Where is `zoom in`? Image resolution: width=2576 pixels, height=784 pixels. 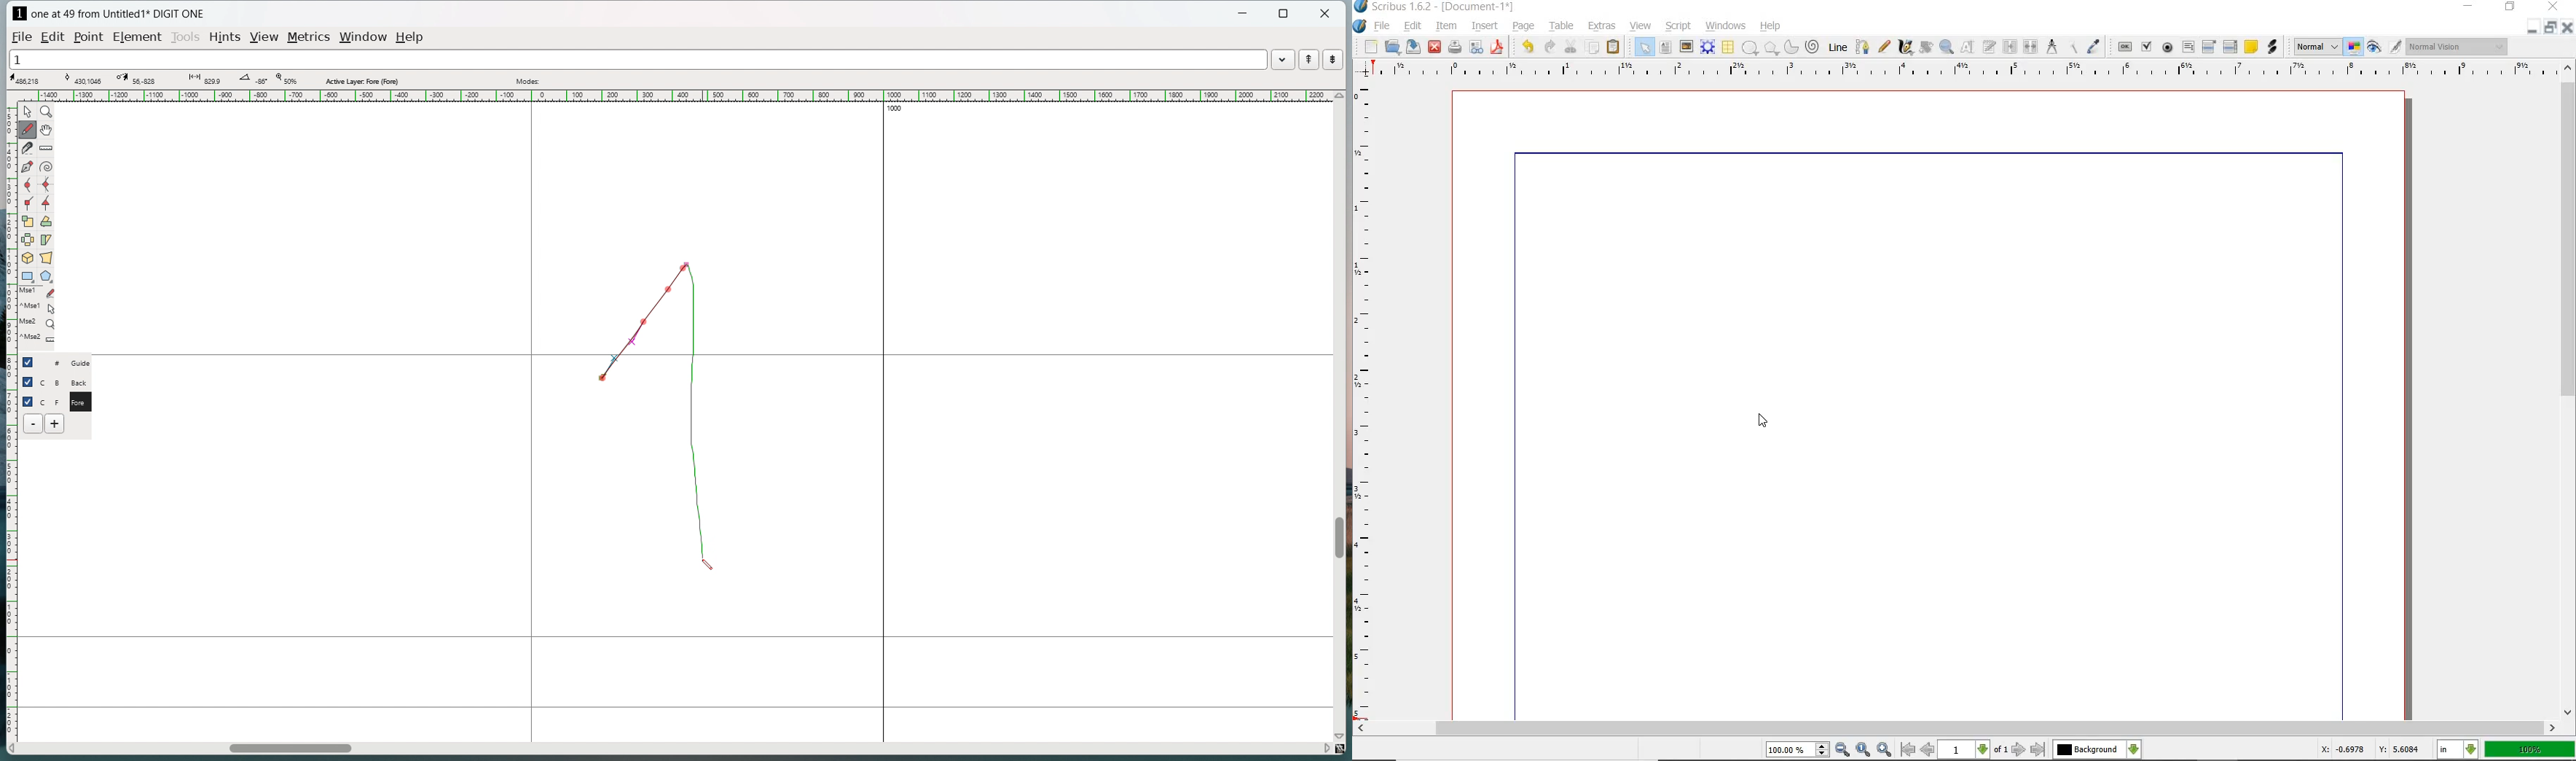 zoom in is located at coordinates (1843, 750).